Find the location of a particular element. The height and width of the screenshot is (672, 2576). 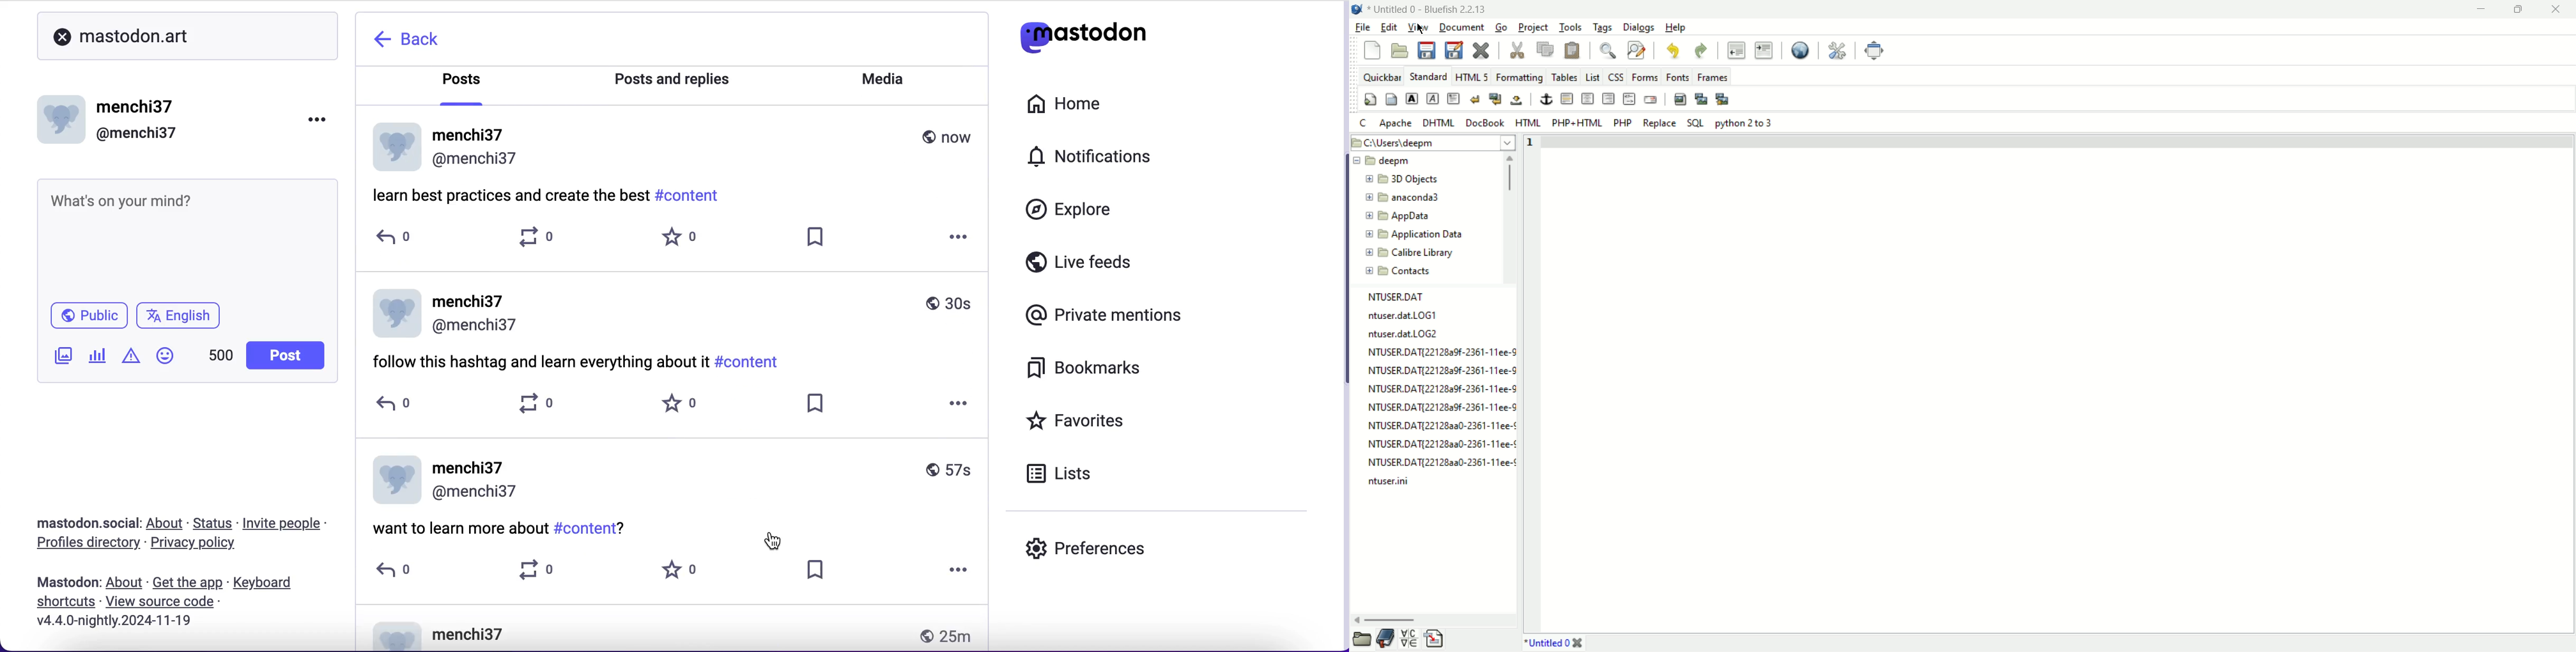

strong is located at coordinates (1412, 98).